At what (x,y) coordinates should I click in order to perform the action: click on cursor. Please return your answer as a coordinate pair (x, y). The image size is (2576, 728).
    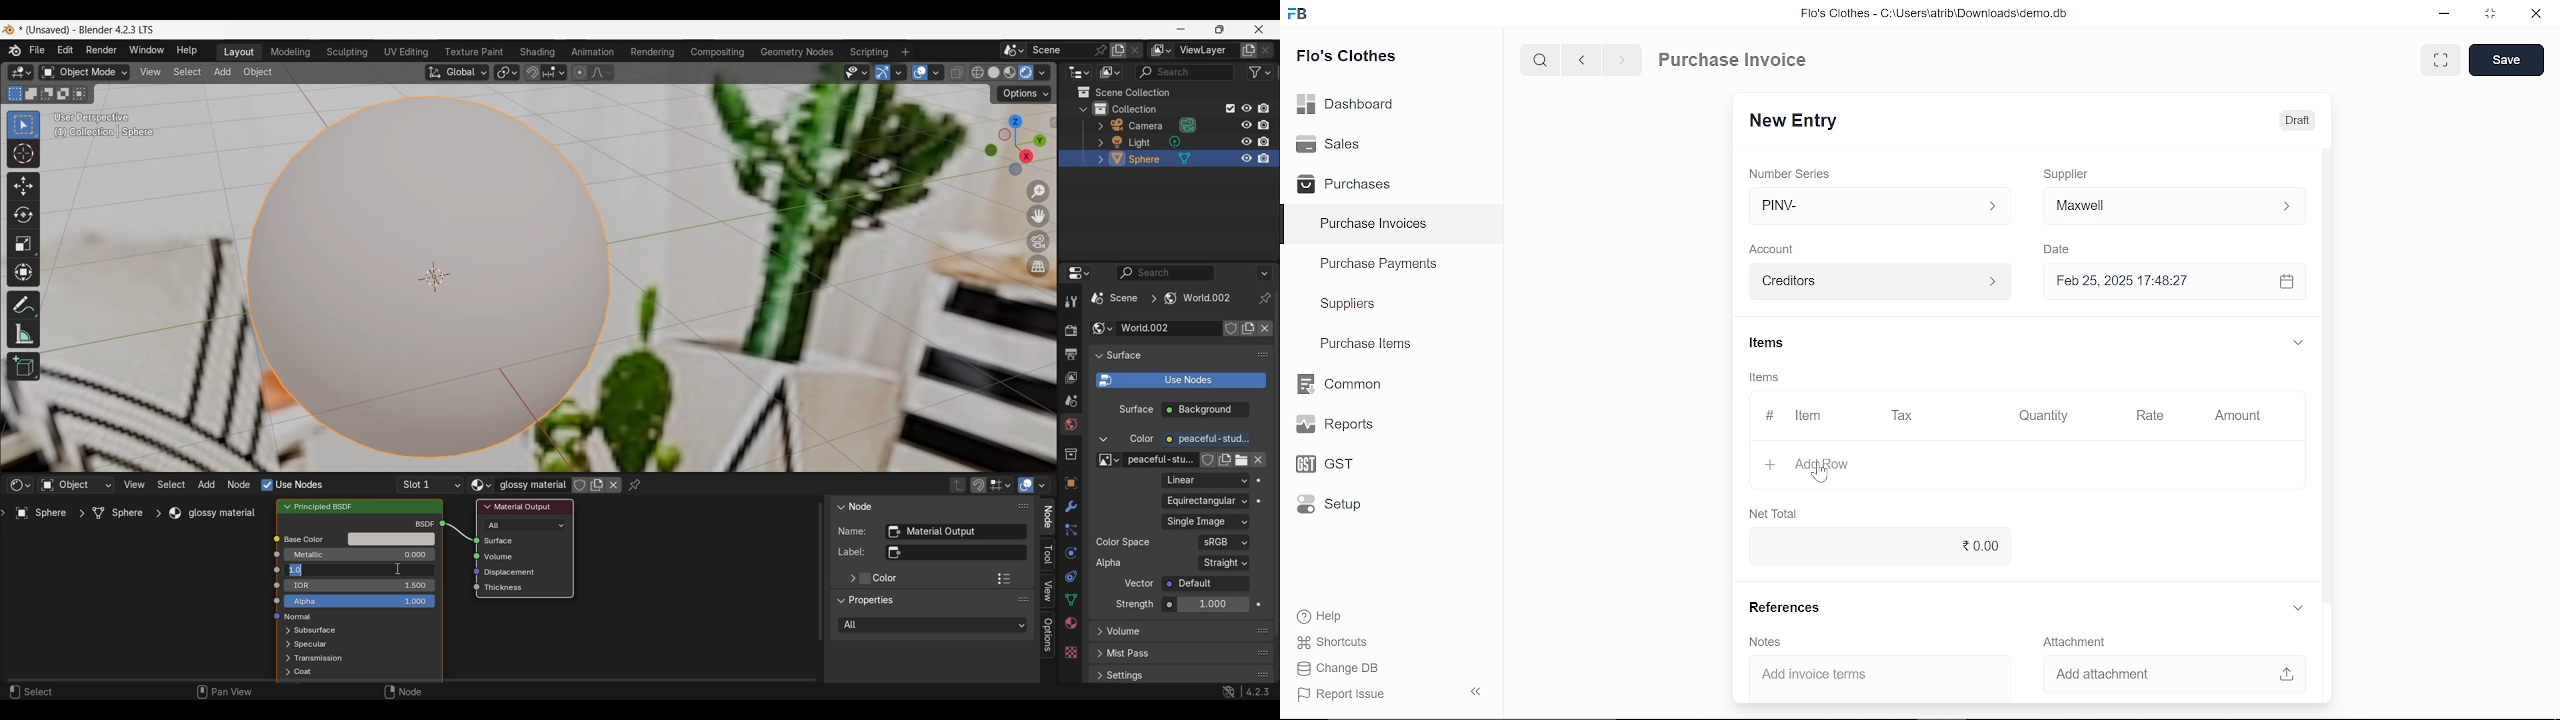
    Looking at the image, I should click on (1817, 475).